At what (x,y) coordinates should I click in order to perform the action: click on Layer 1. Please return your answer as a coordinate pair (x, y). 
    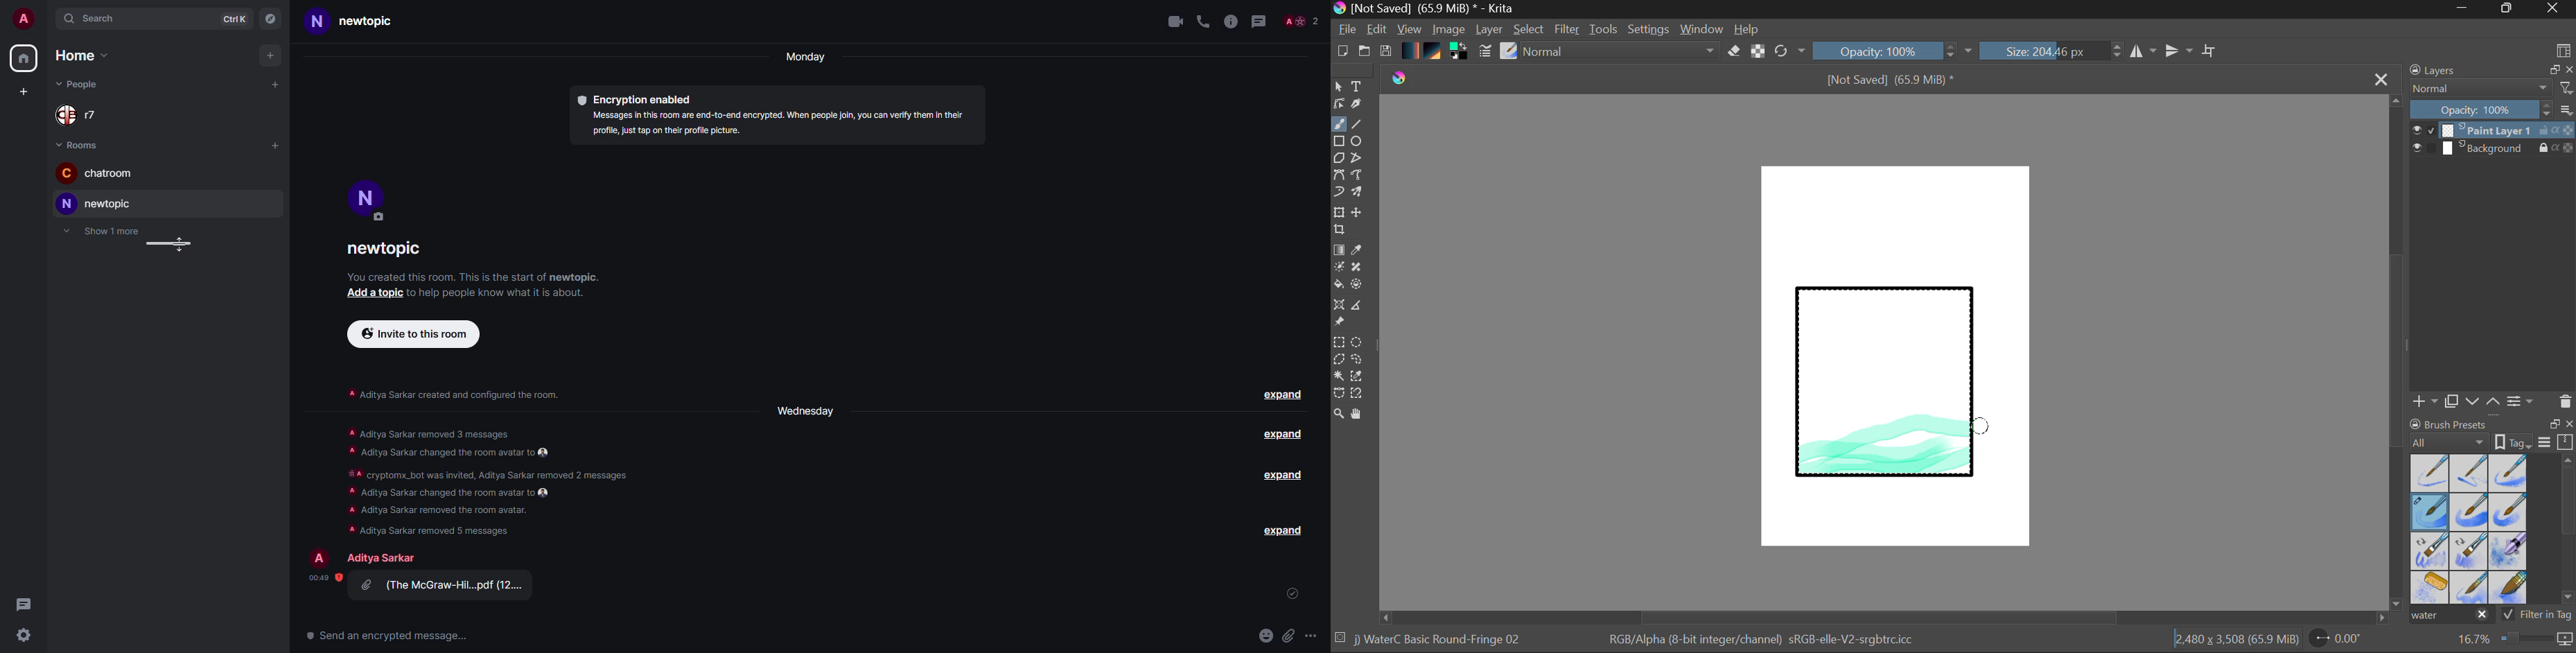
    Looking at the image, I should click on (2494, 132).